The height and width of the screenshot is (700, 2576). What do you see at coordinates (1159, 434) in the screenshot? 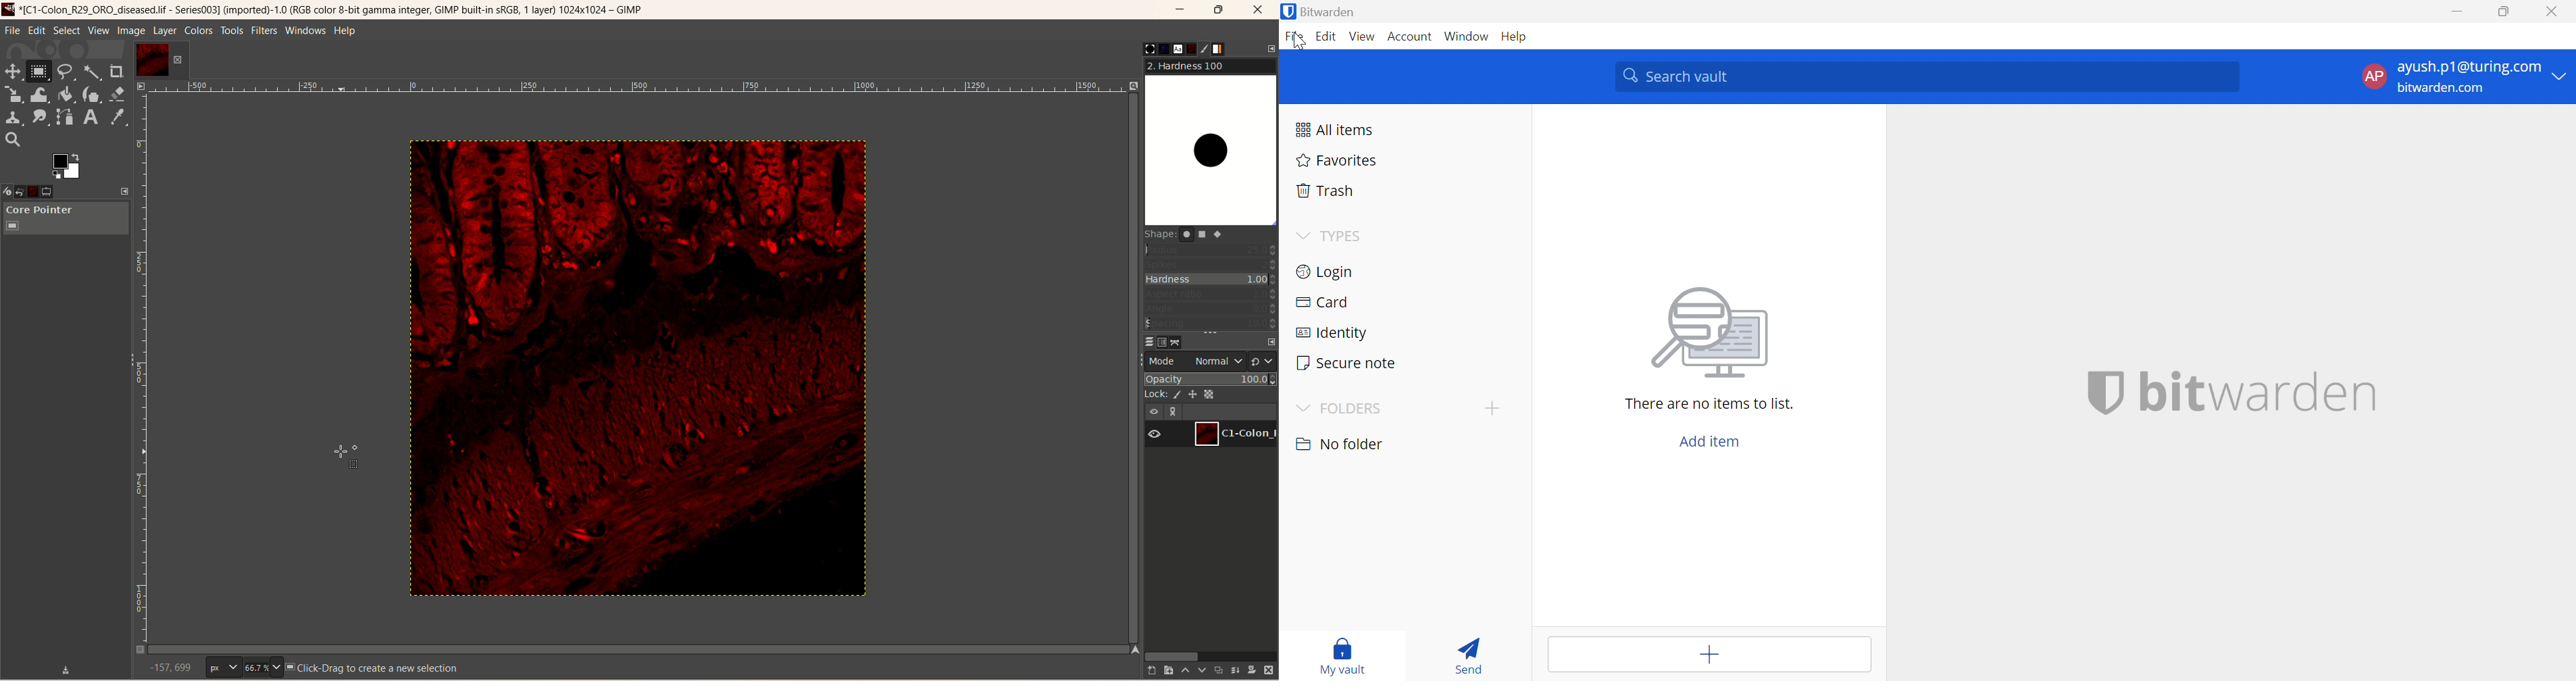
I see `visibility` at bounding box center [1159, 434].